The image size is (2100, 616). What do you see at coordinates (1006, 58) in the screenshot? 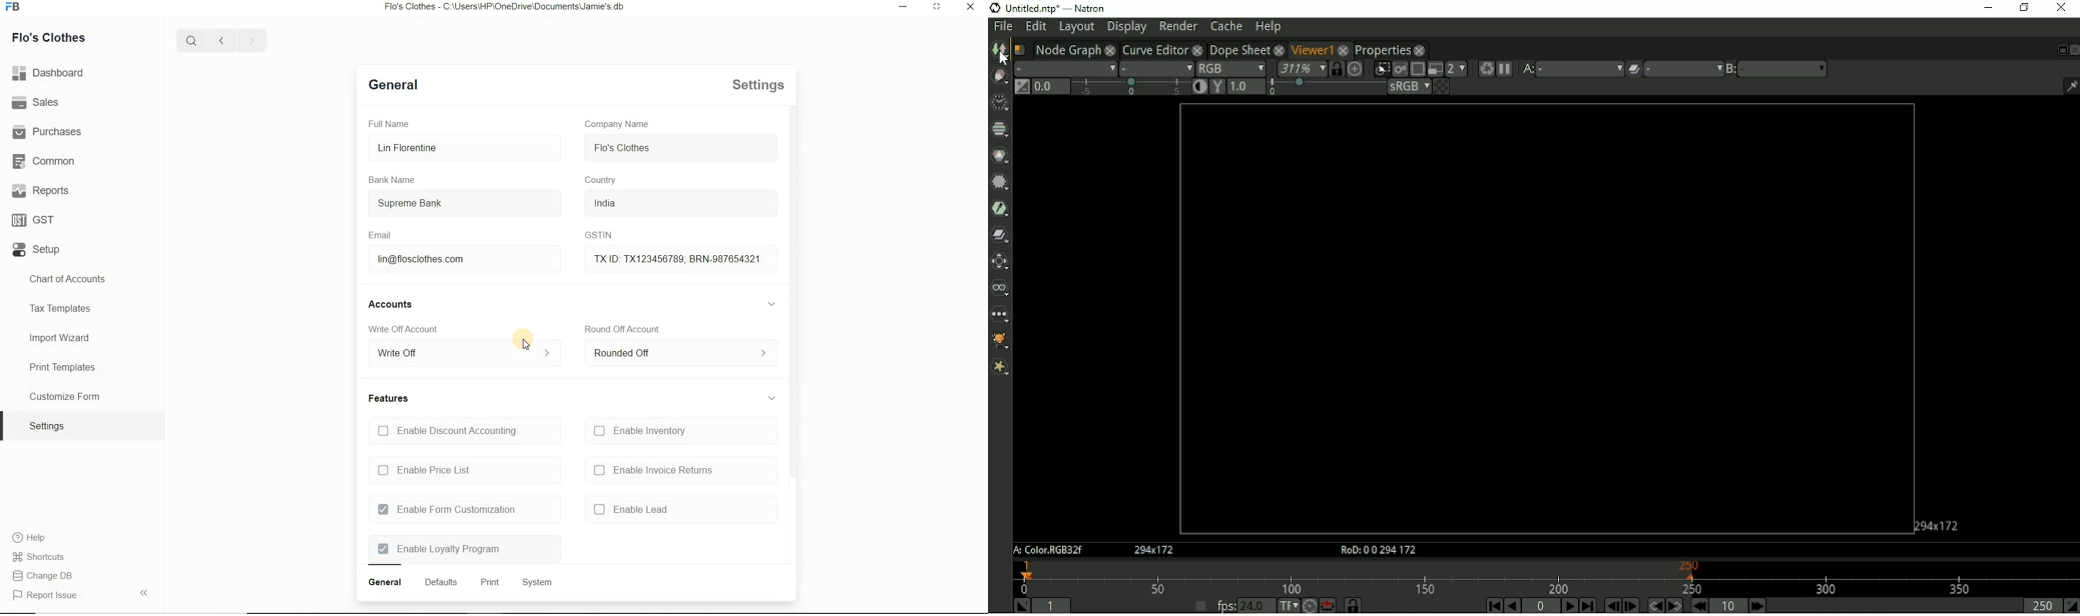
I see `cursor` at bounding box center [1006, 58].